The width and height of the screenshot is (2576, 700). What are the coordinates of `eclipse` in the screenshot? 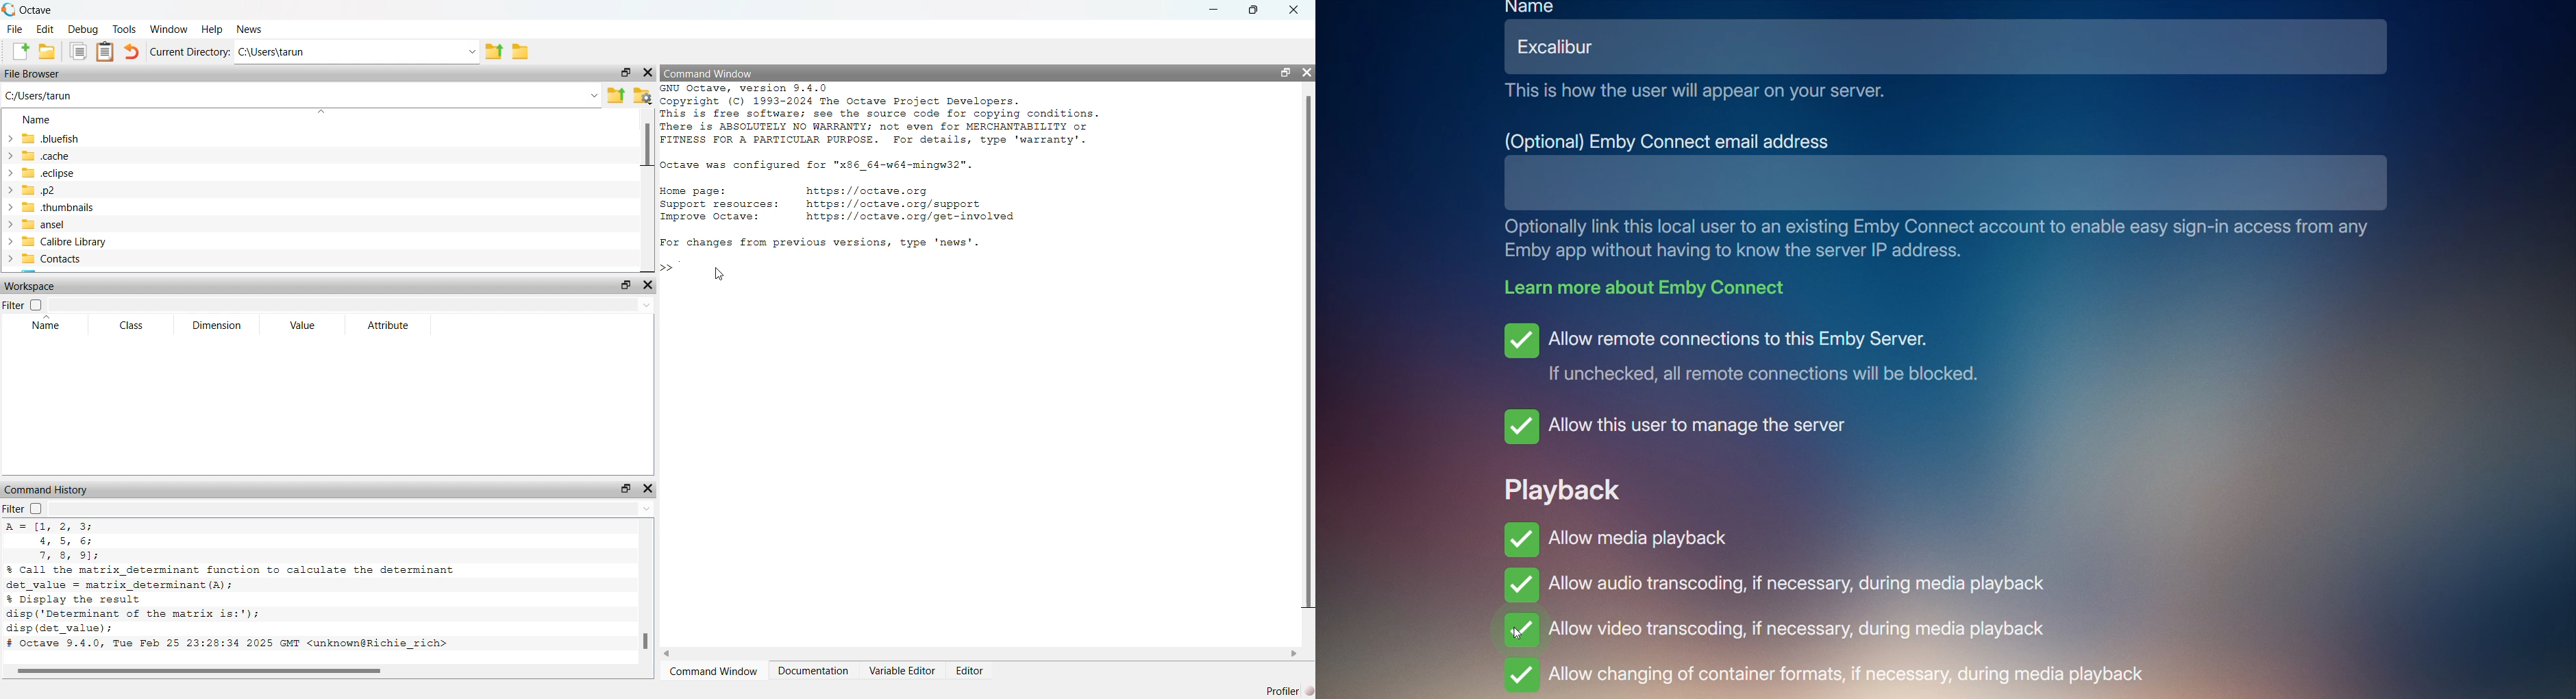 It's located at (43, 174).